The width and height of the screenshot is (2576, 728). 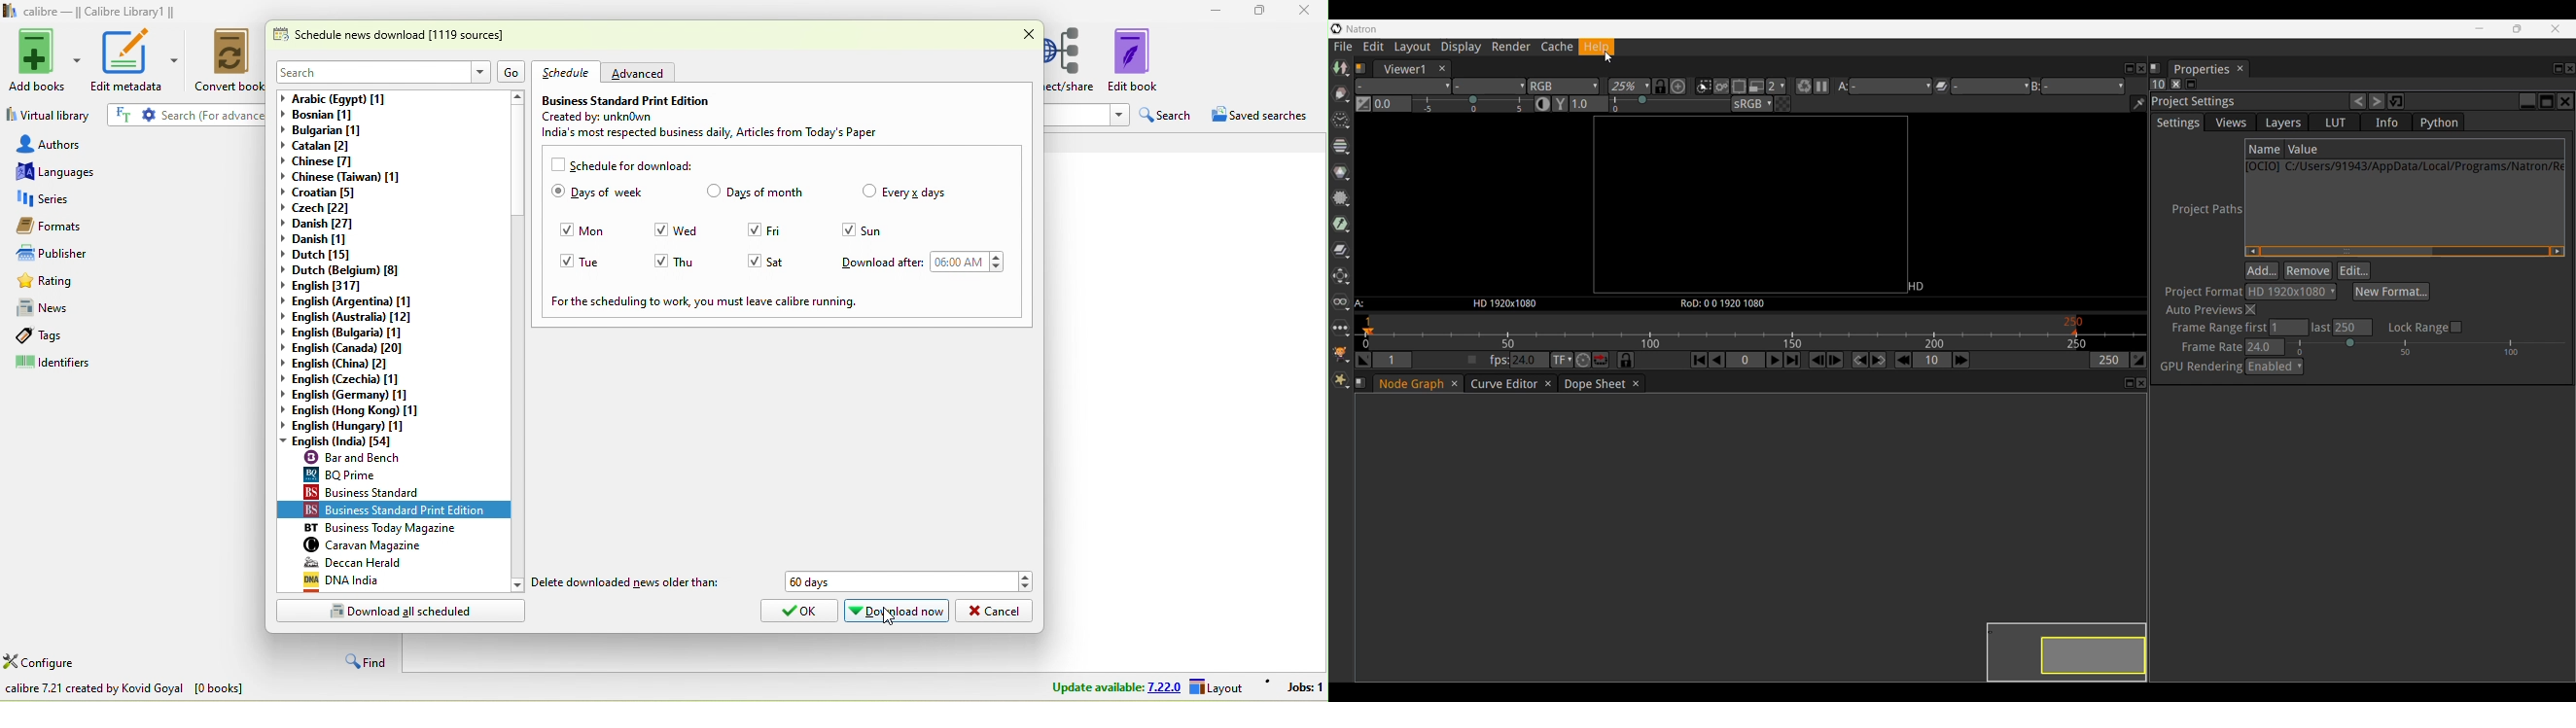 What do you see at coordinates (327, 193) in the screenshot?
I see `croatian[5]` at bounding box center [327, 193].